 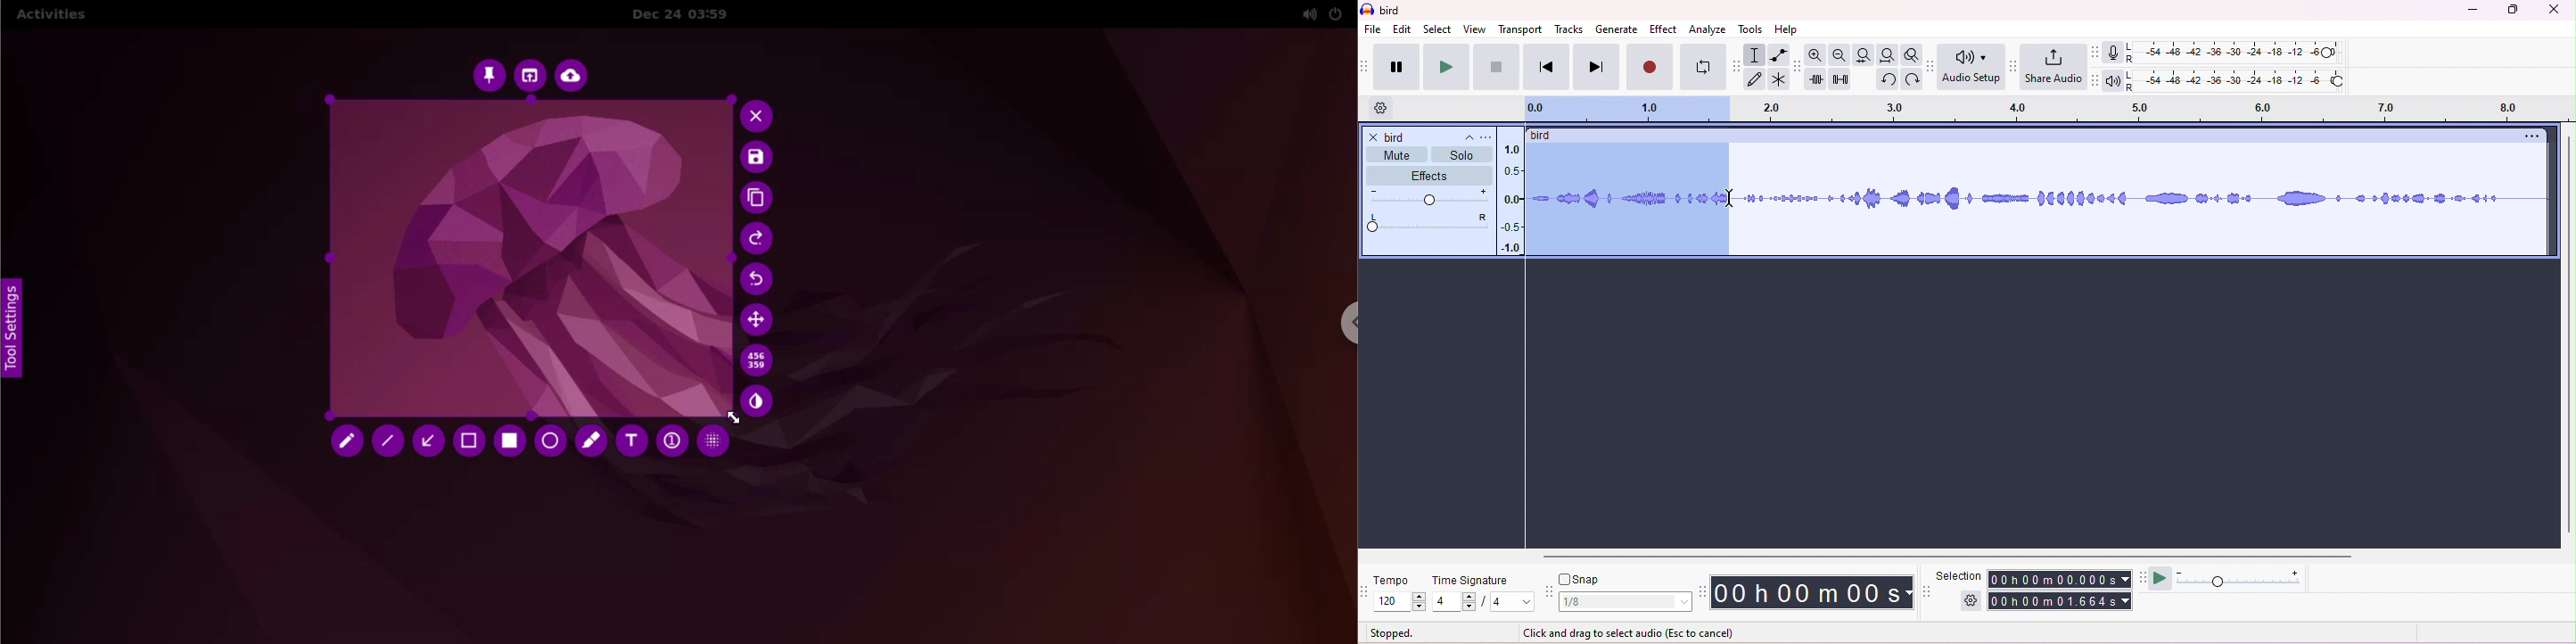 What do you see at coordinates (757, 117) in the screenshot?
I see `cancel capture` at bounding box center [757, 117].